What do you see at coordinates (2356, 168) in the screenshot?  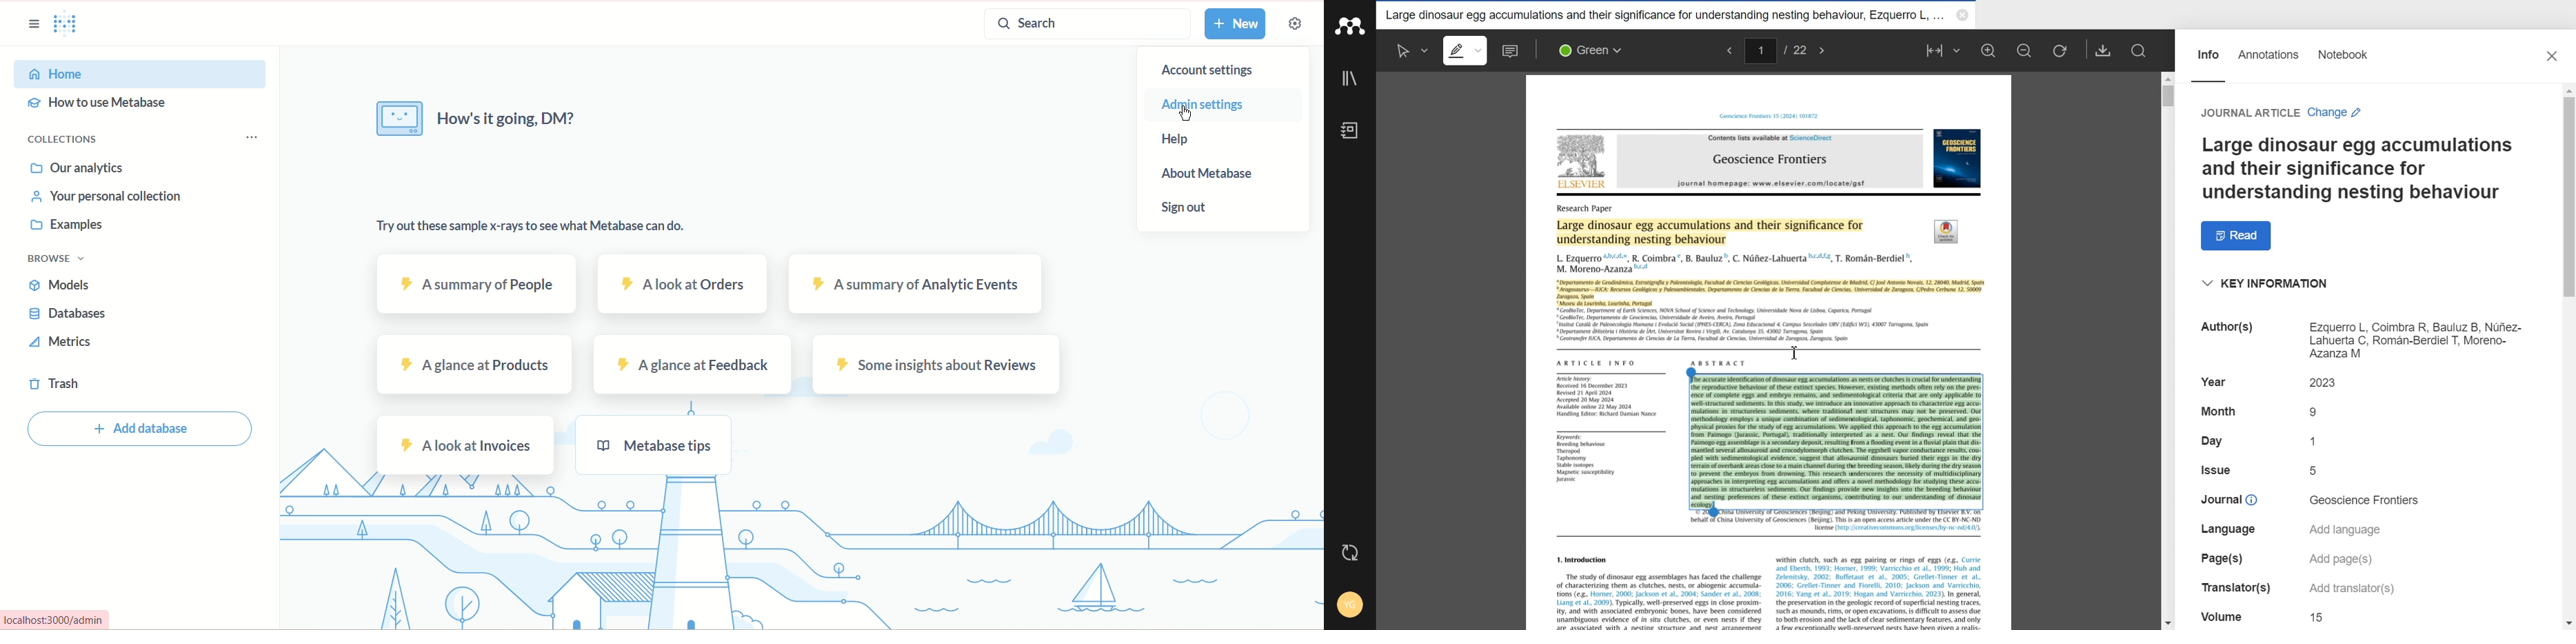 I see `Text` at bounding box center [2356, 168].